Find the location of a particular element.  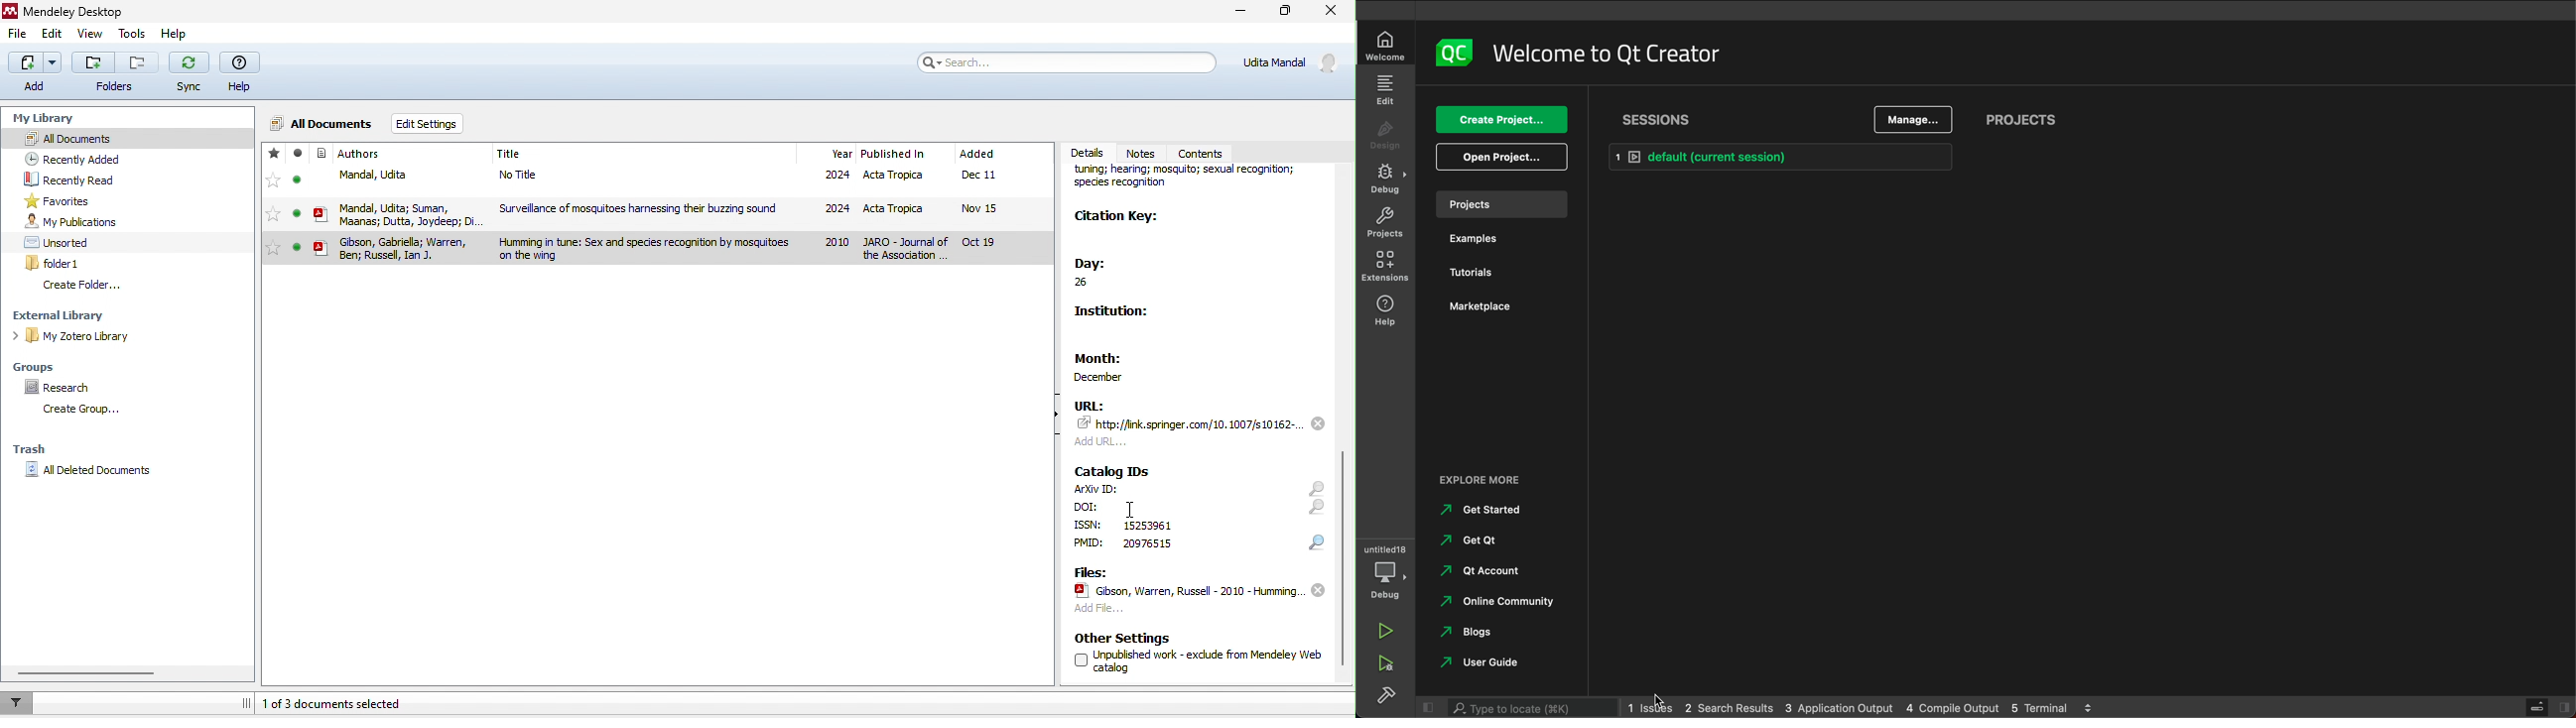

file is located at coordinates (695, 178).